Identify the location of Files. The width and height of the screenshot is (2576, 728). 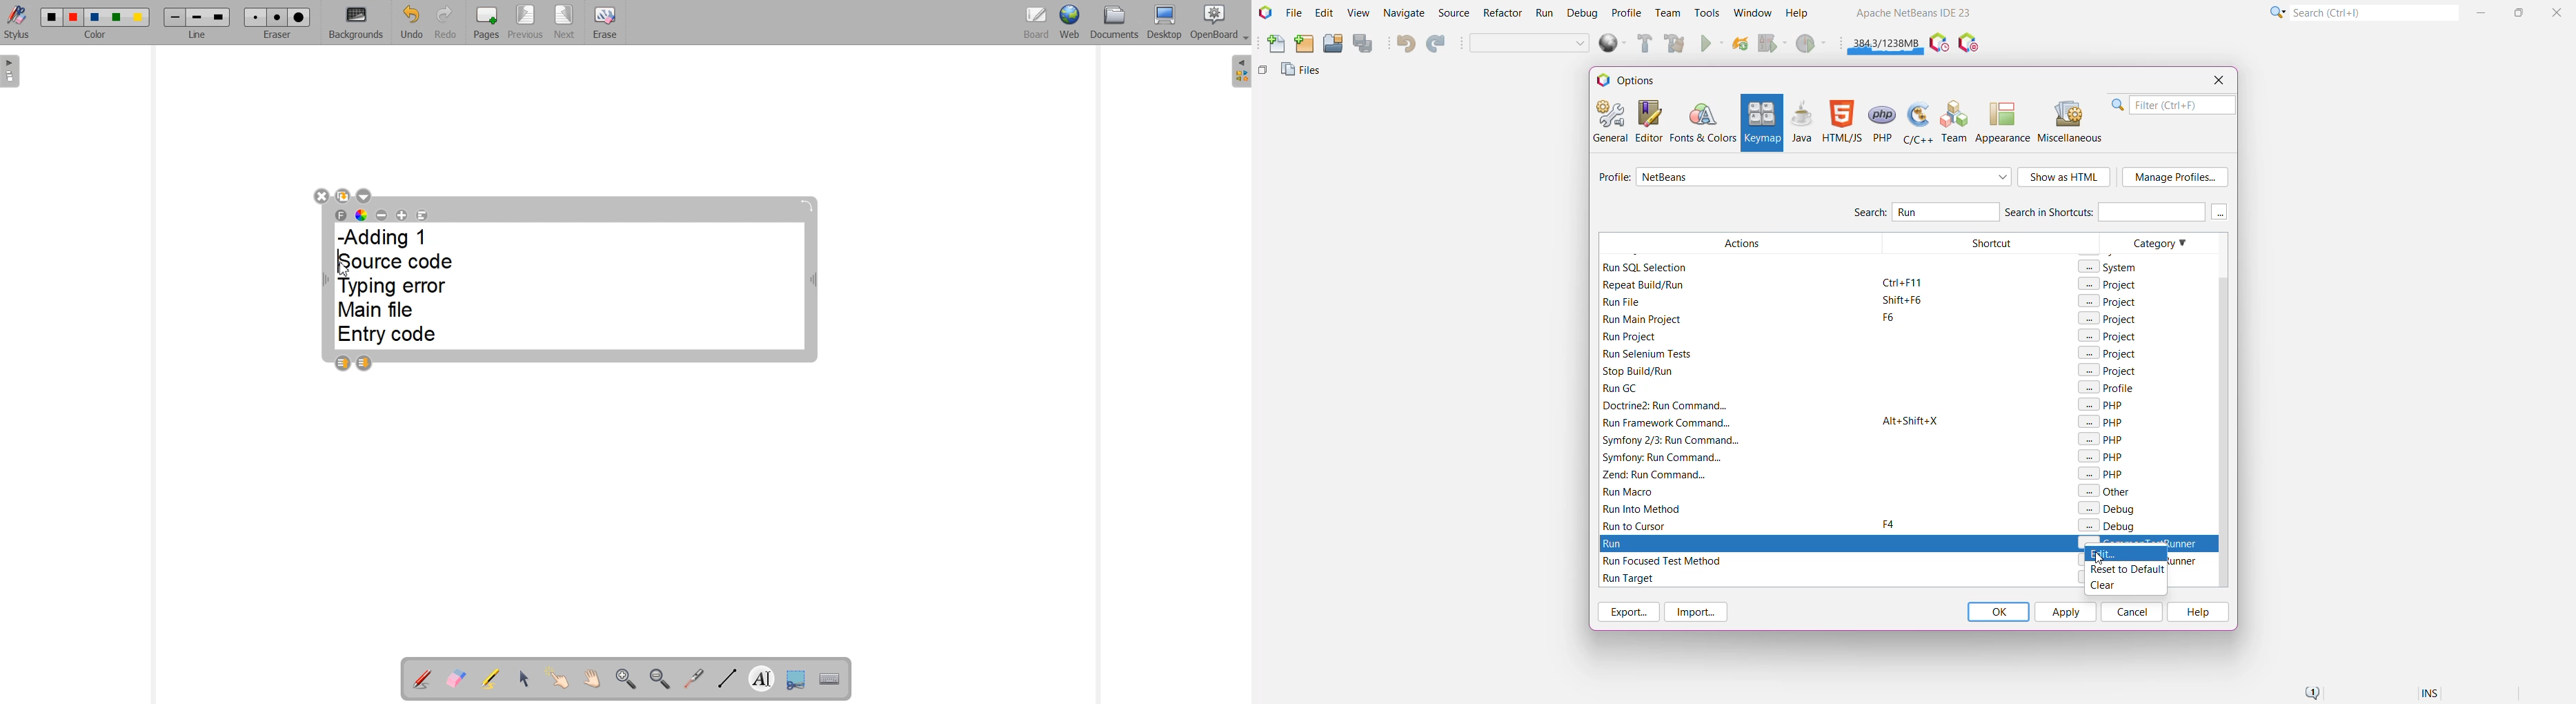
(1303, 73).